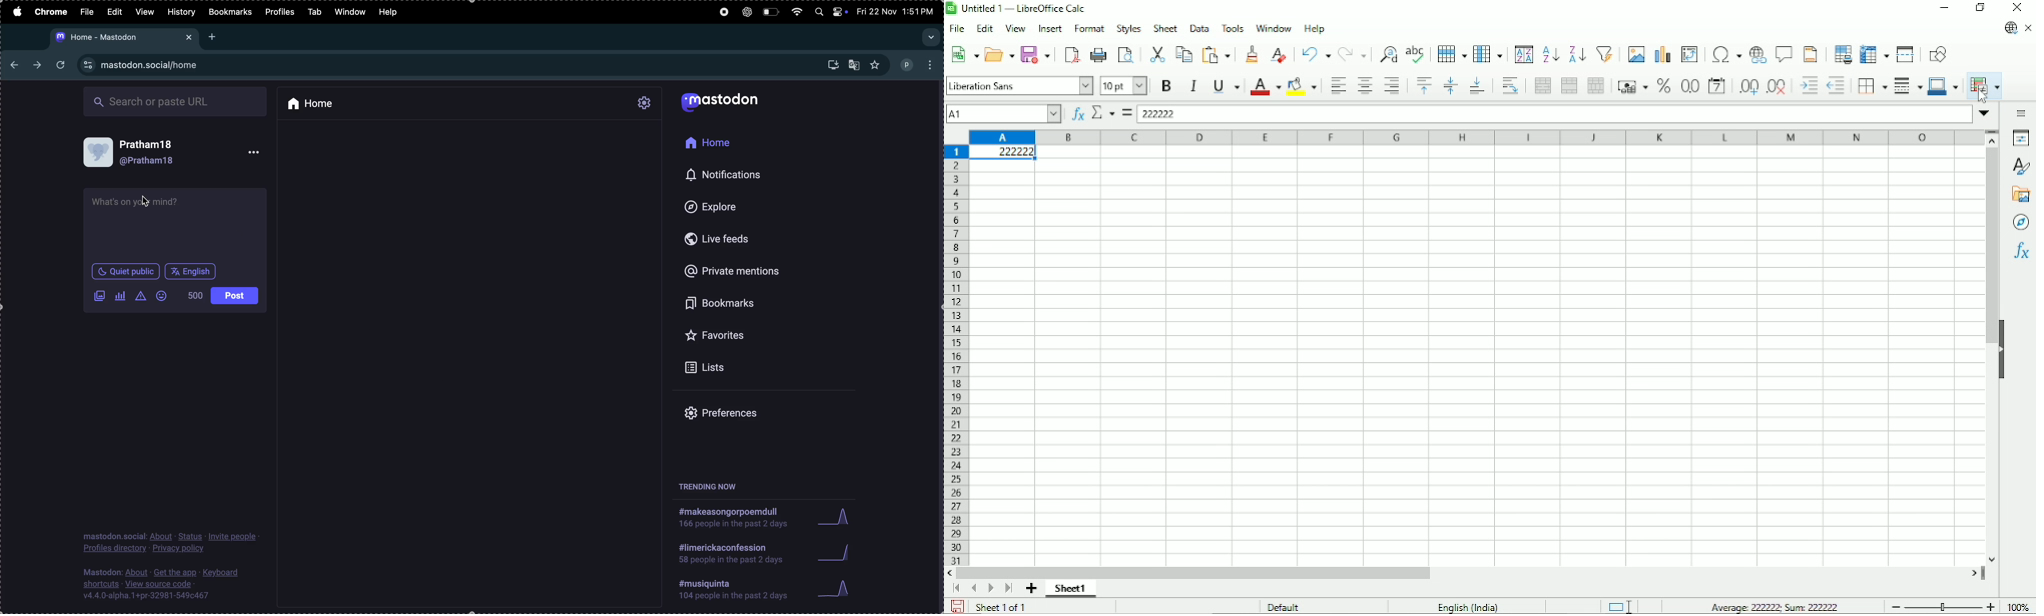 The height and width of the screenshot is (616, 2044). Describe the element at coordinates (1364, 86) in the screenshot. I see `Align center` at that location.